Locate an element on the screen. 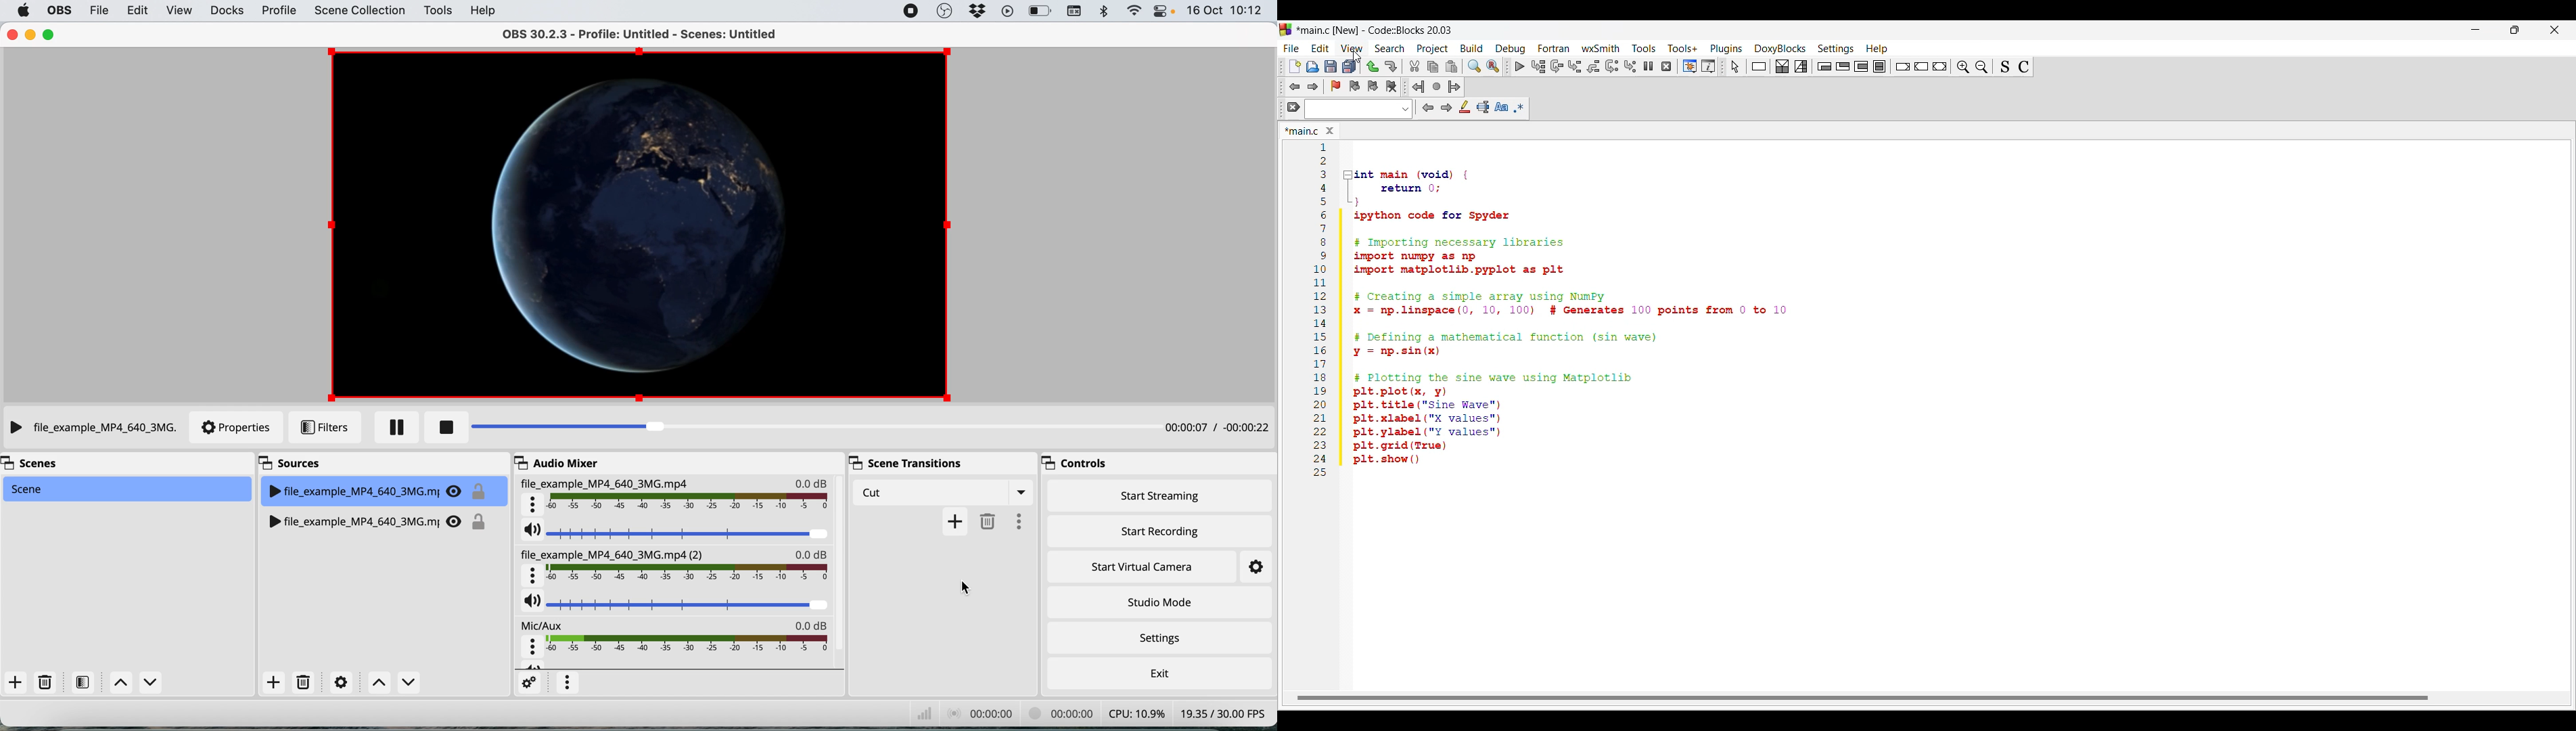 Image resolution: width=2576 pixels, height=756 pixels. scenes is located at coordinates (35, 465).